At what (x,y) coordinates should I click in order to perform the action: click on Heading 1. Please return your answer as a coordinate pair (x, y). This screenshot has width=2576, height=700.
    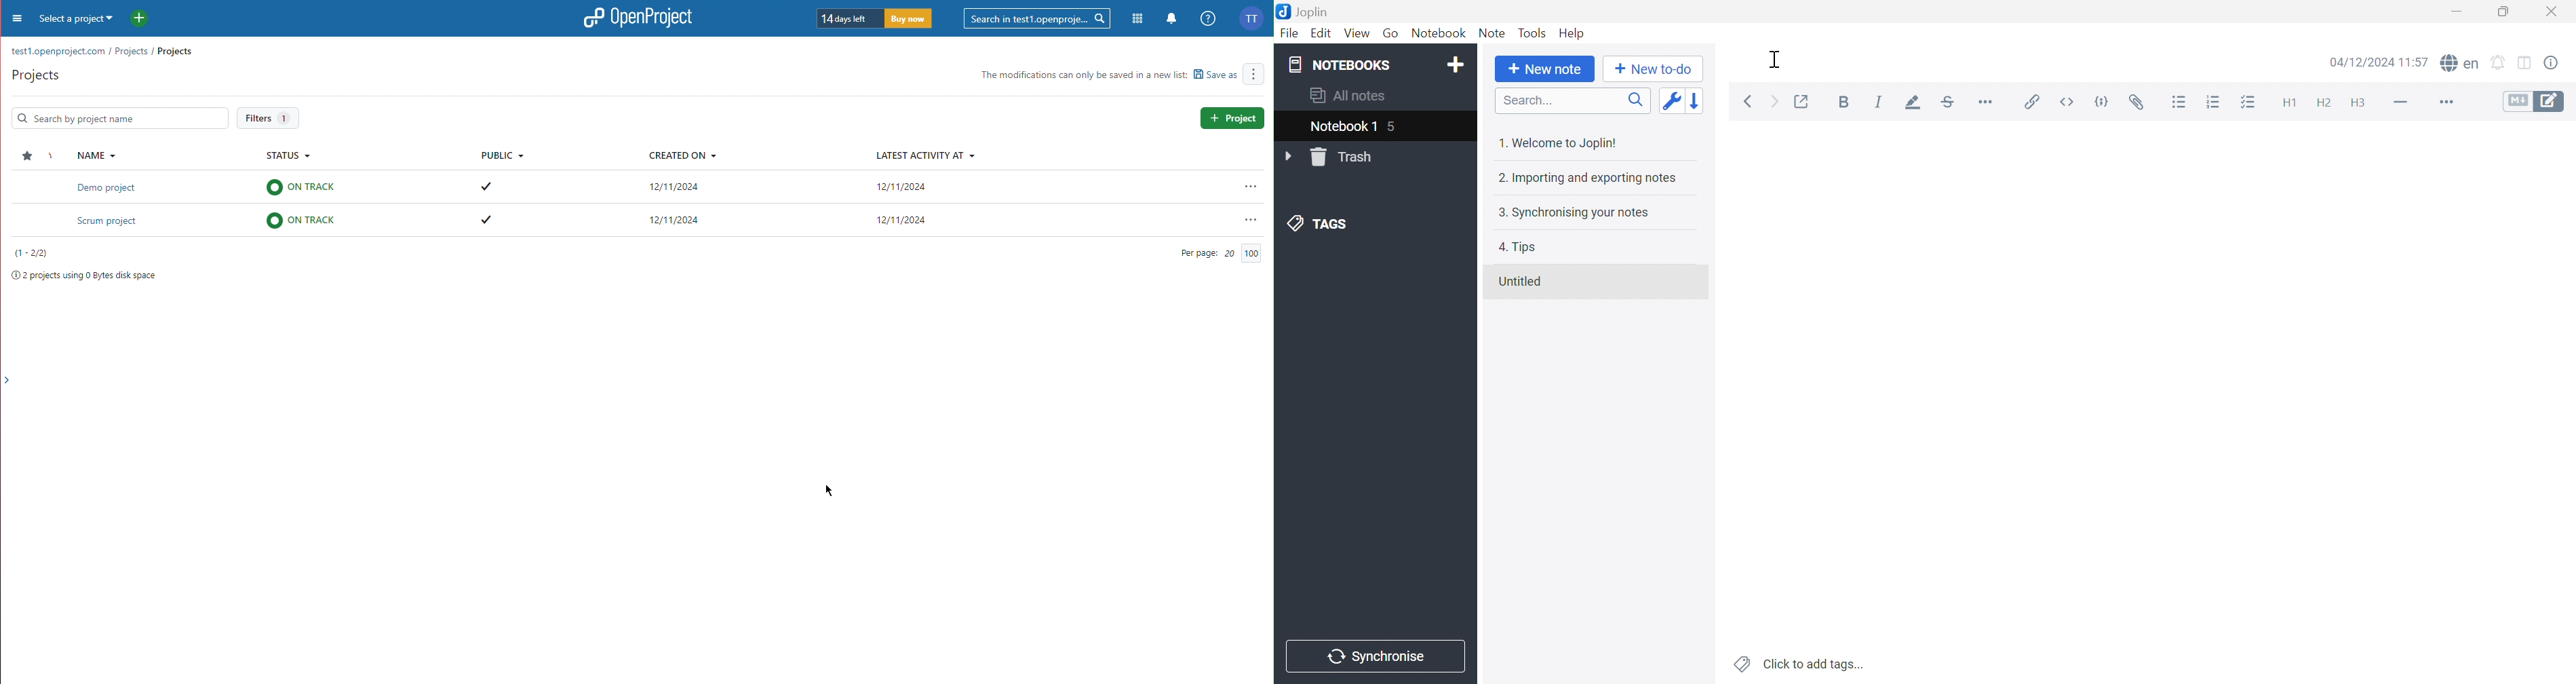
    Looking at the image, I should click on (2292, 102).